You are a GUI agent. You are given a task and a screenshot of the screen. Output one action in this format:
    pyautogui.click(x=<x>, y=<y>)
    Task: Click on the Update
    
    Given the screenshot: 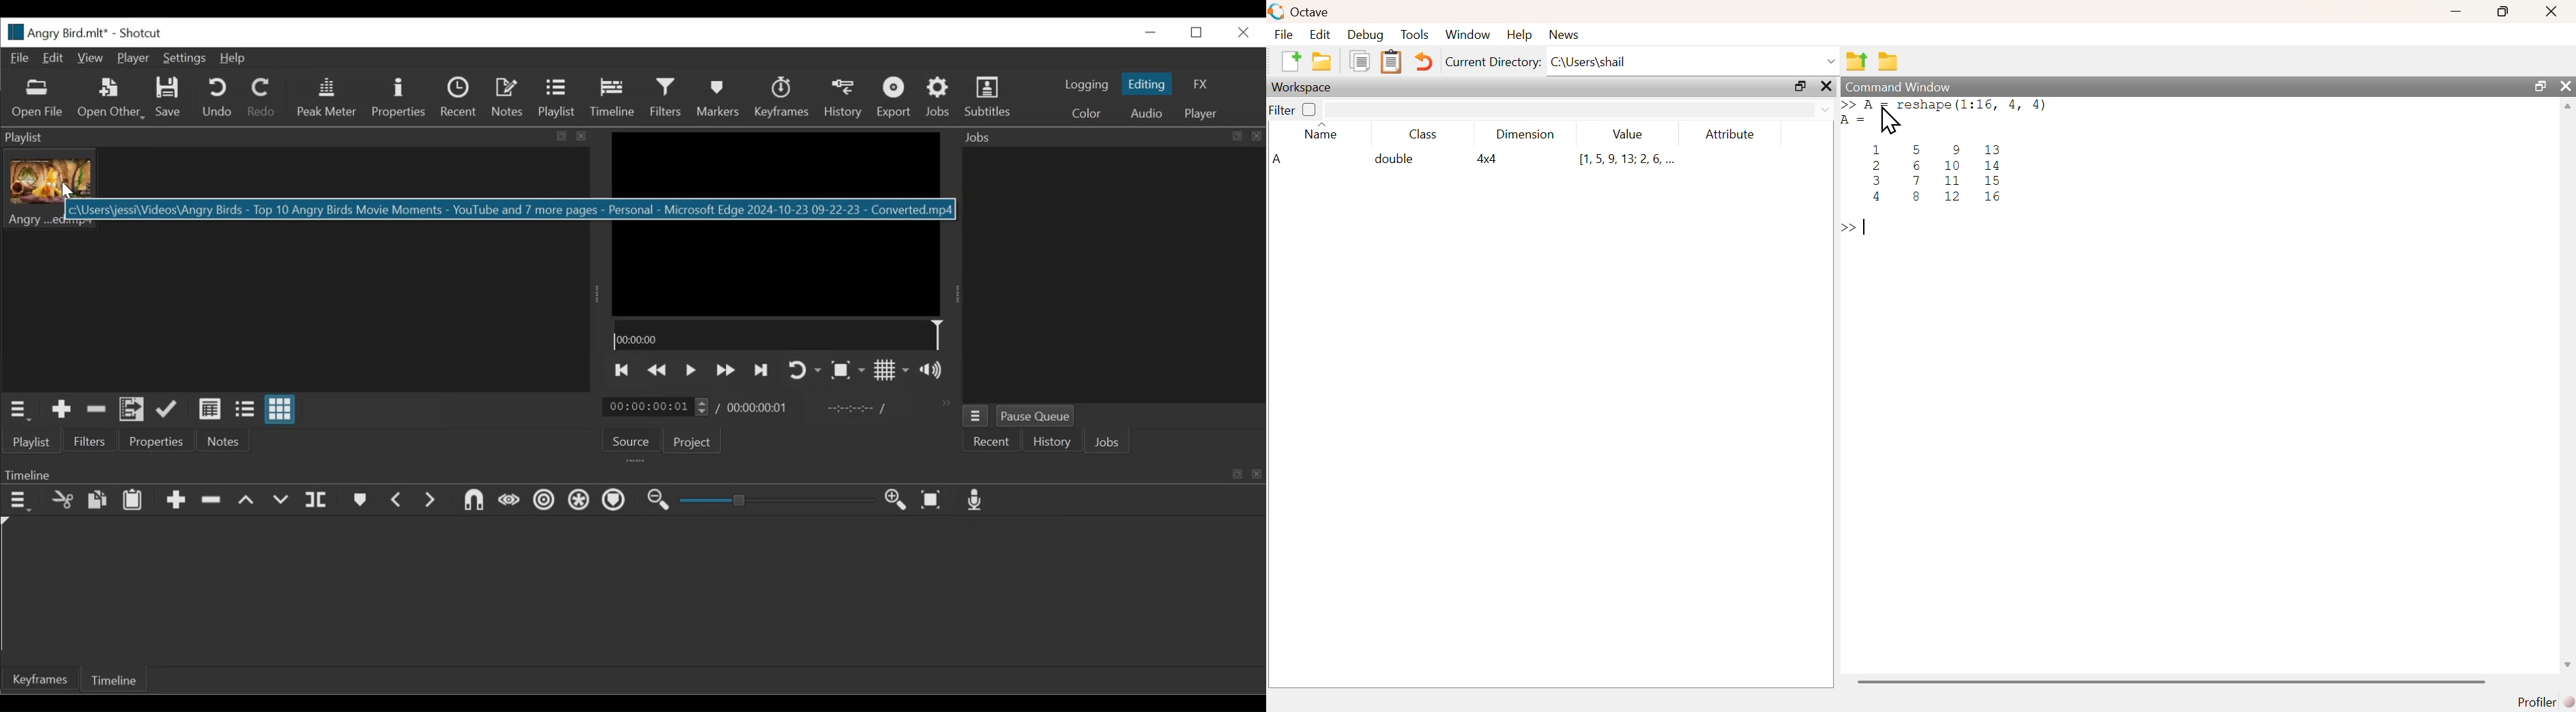 What is the action you would take?
    pyautogui.click(x=169, y=410)
    